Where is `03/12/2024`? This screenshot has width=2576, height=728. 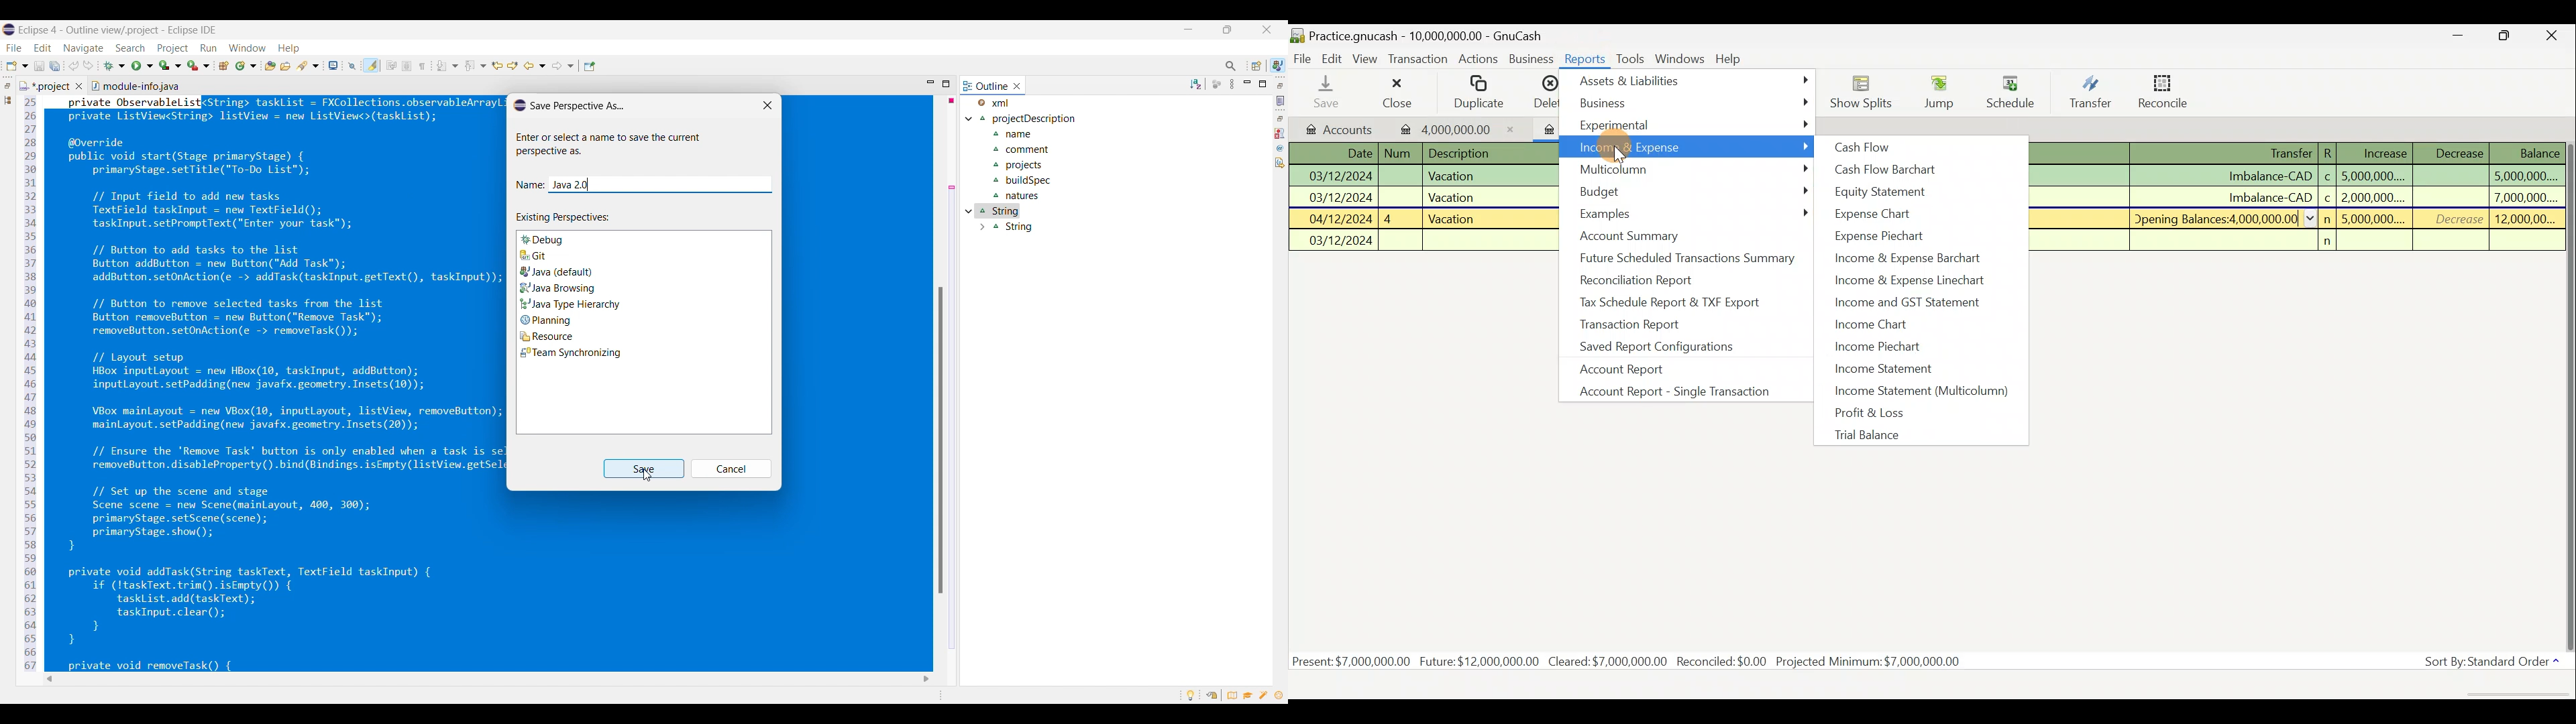 03/12/2024 is located at coordinates (1342, 241).